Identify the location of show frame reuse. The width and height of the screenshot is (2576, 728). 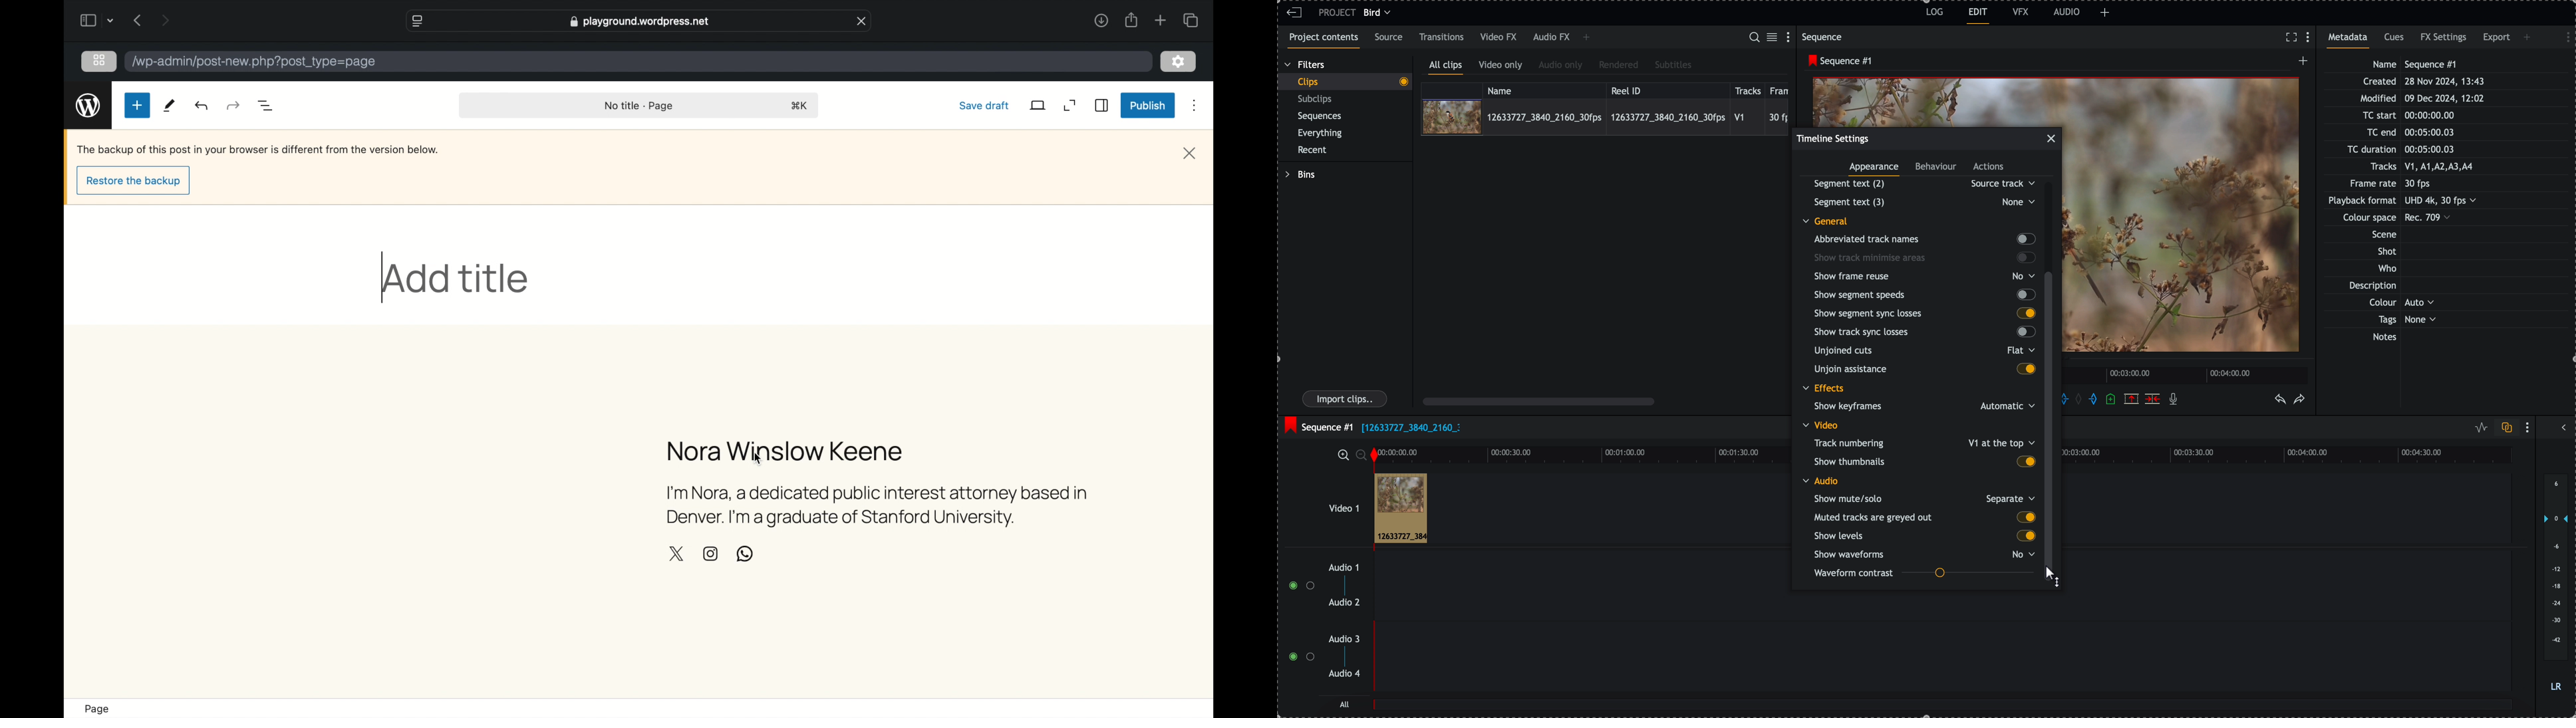
(1927, 276).